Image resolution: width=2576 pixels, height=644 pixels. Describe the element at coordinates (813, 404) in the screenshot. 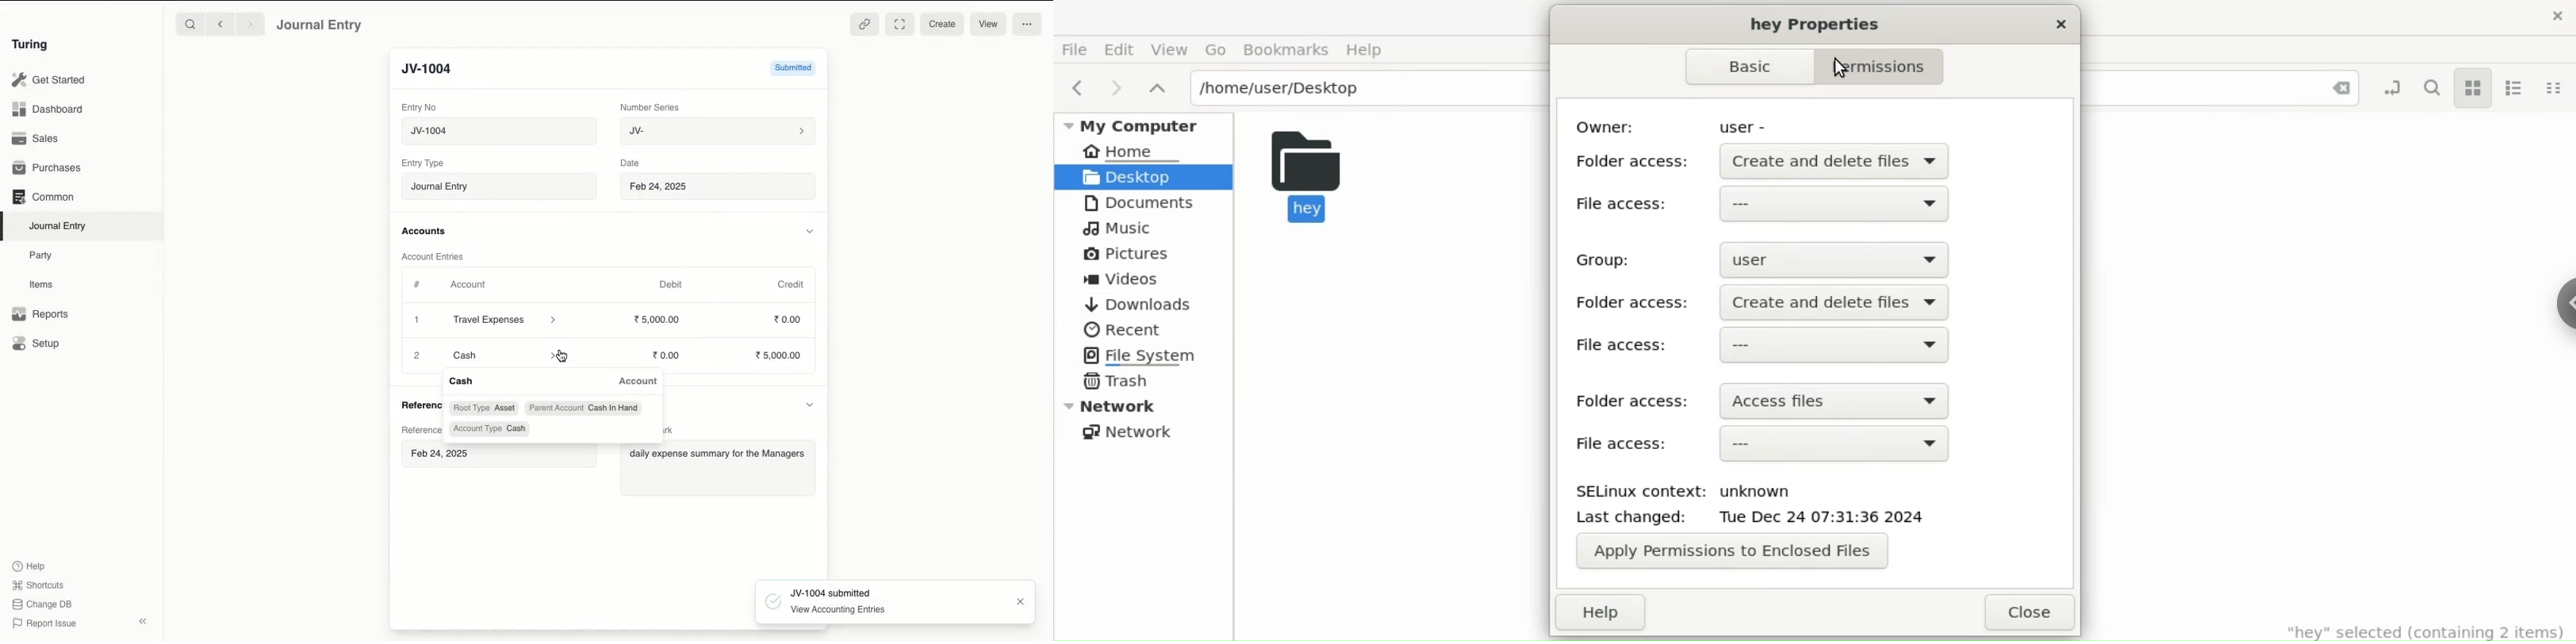

I see `Hide` at that location.